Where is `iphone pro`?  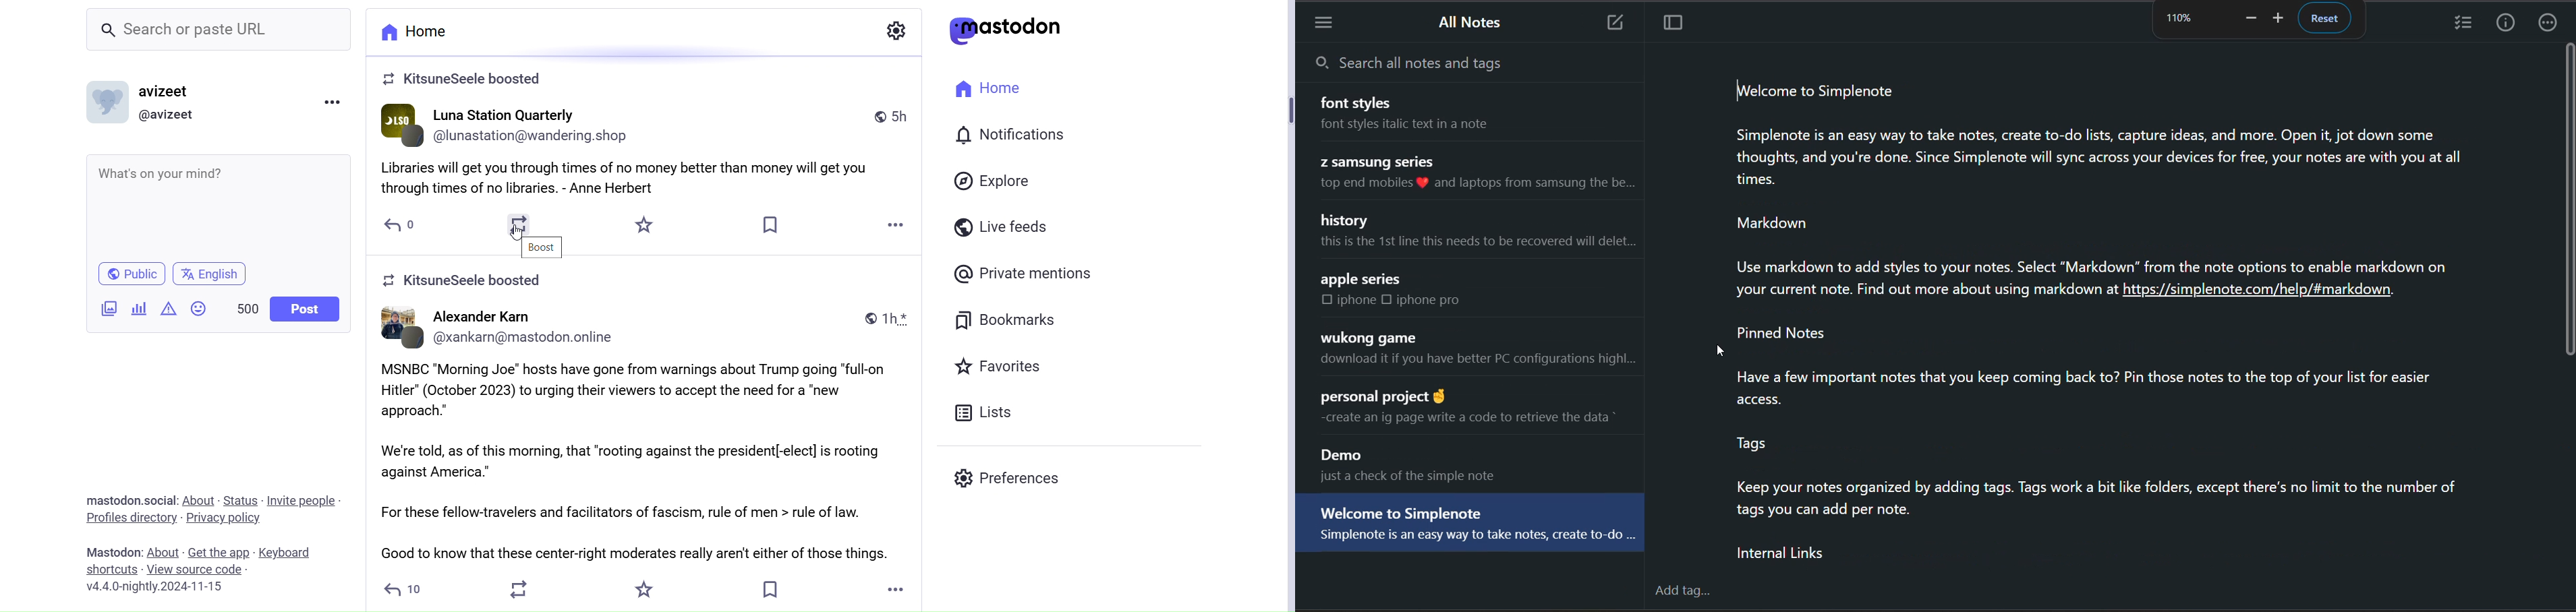 iphone pro is located at coordinates (1437, 301).